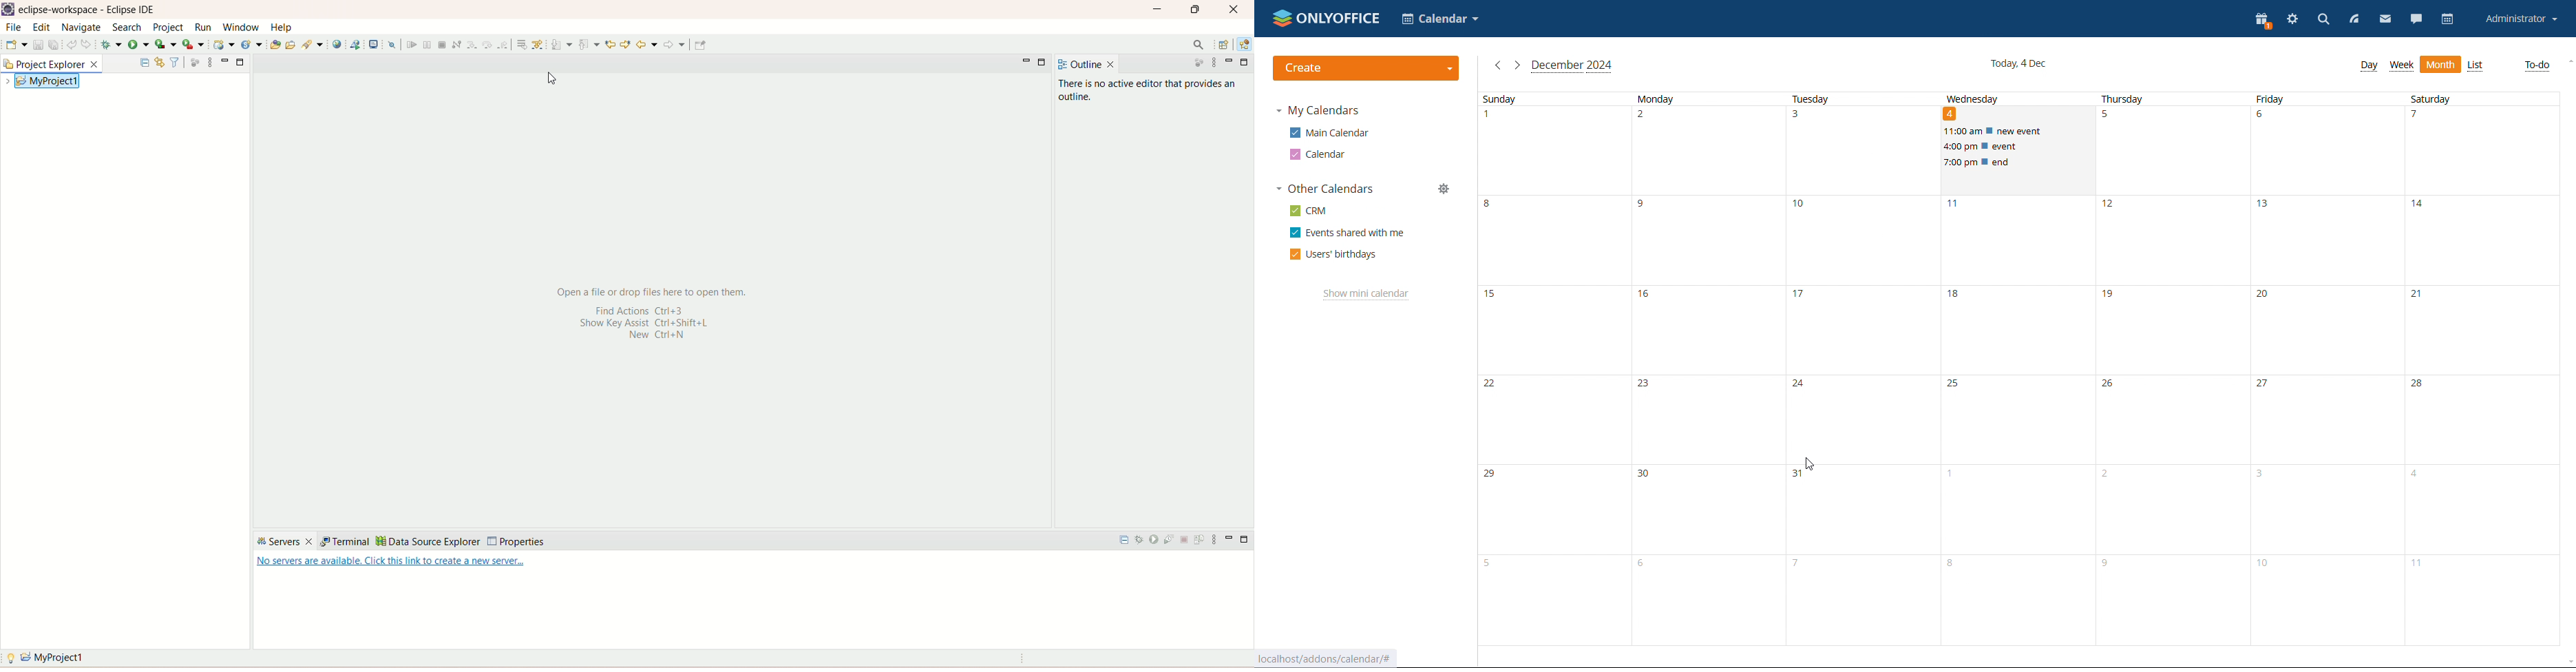 This screenshot has width=2576, height=672. I want to click on minimize, so click(241, 61).